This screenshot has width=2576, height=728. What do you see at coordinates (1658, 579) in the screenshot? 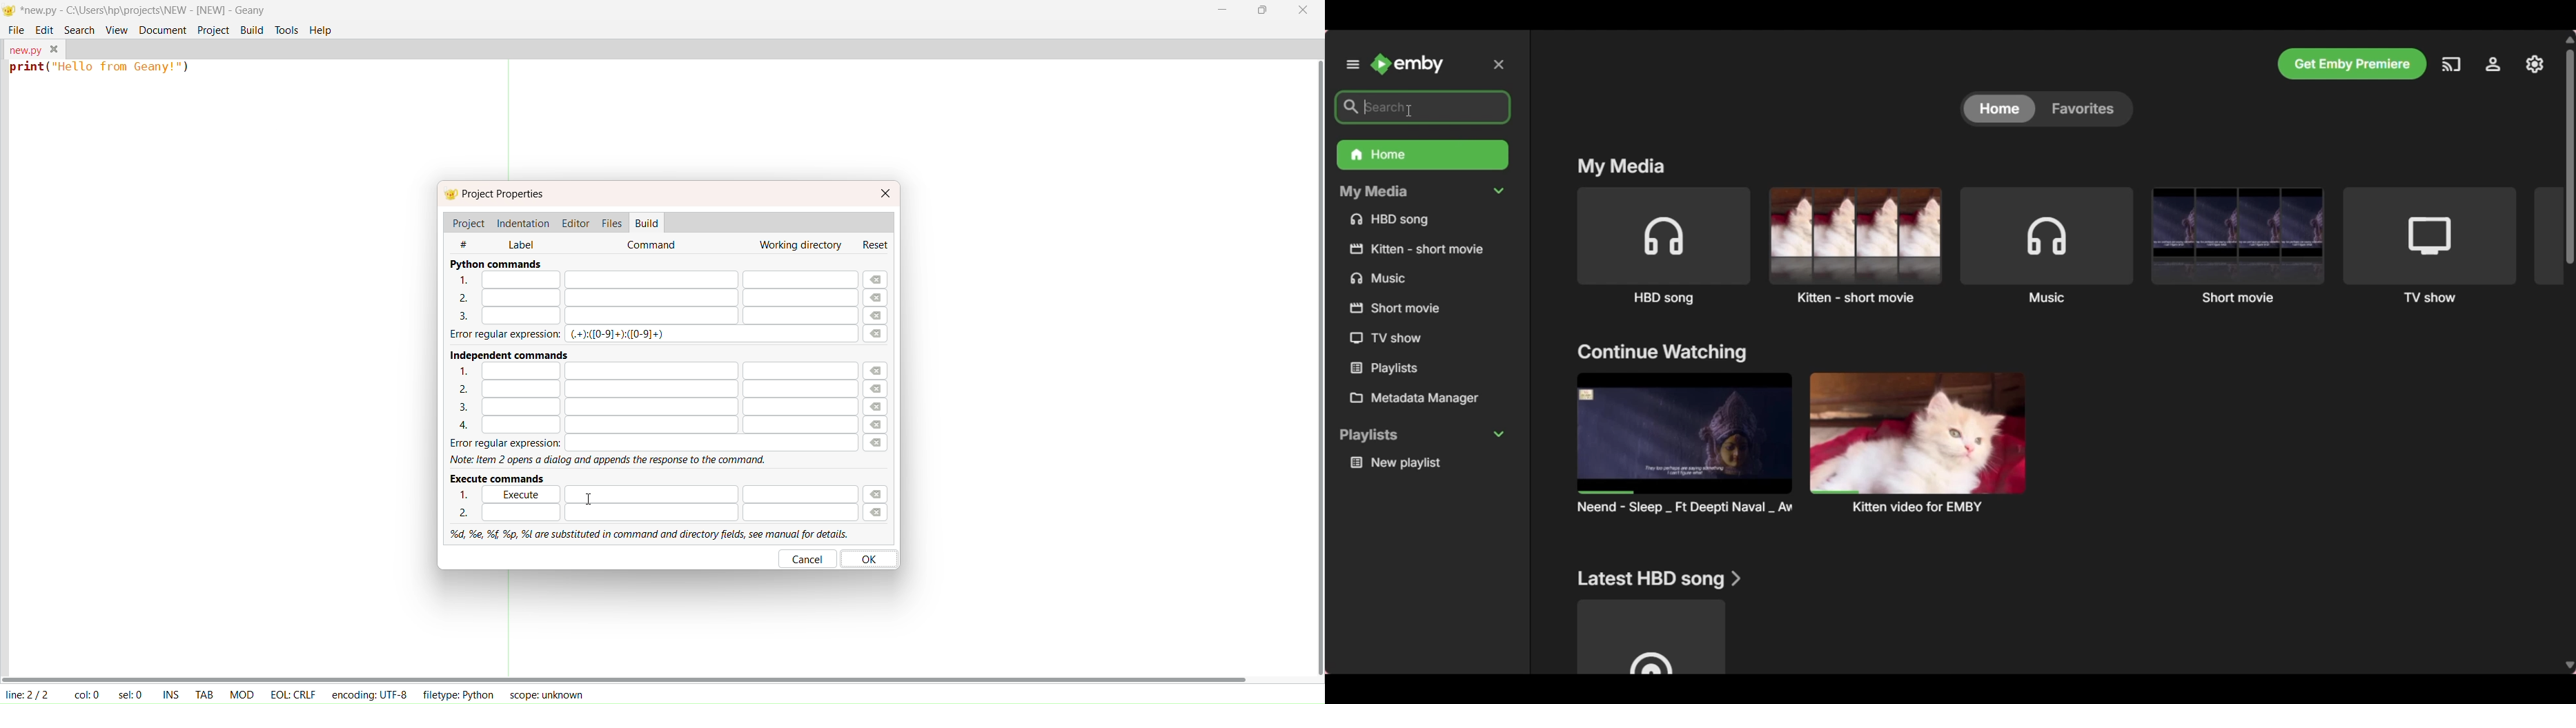
I see `Section title` at bounding box center [1658, 579].